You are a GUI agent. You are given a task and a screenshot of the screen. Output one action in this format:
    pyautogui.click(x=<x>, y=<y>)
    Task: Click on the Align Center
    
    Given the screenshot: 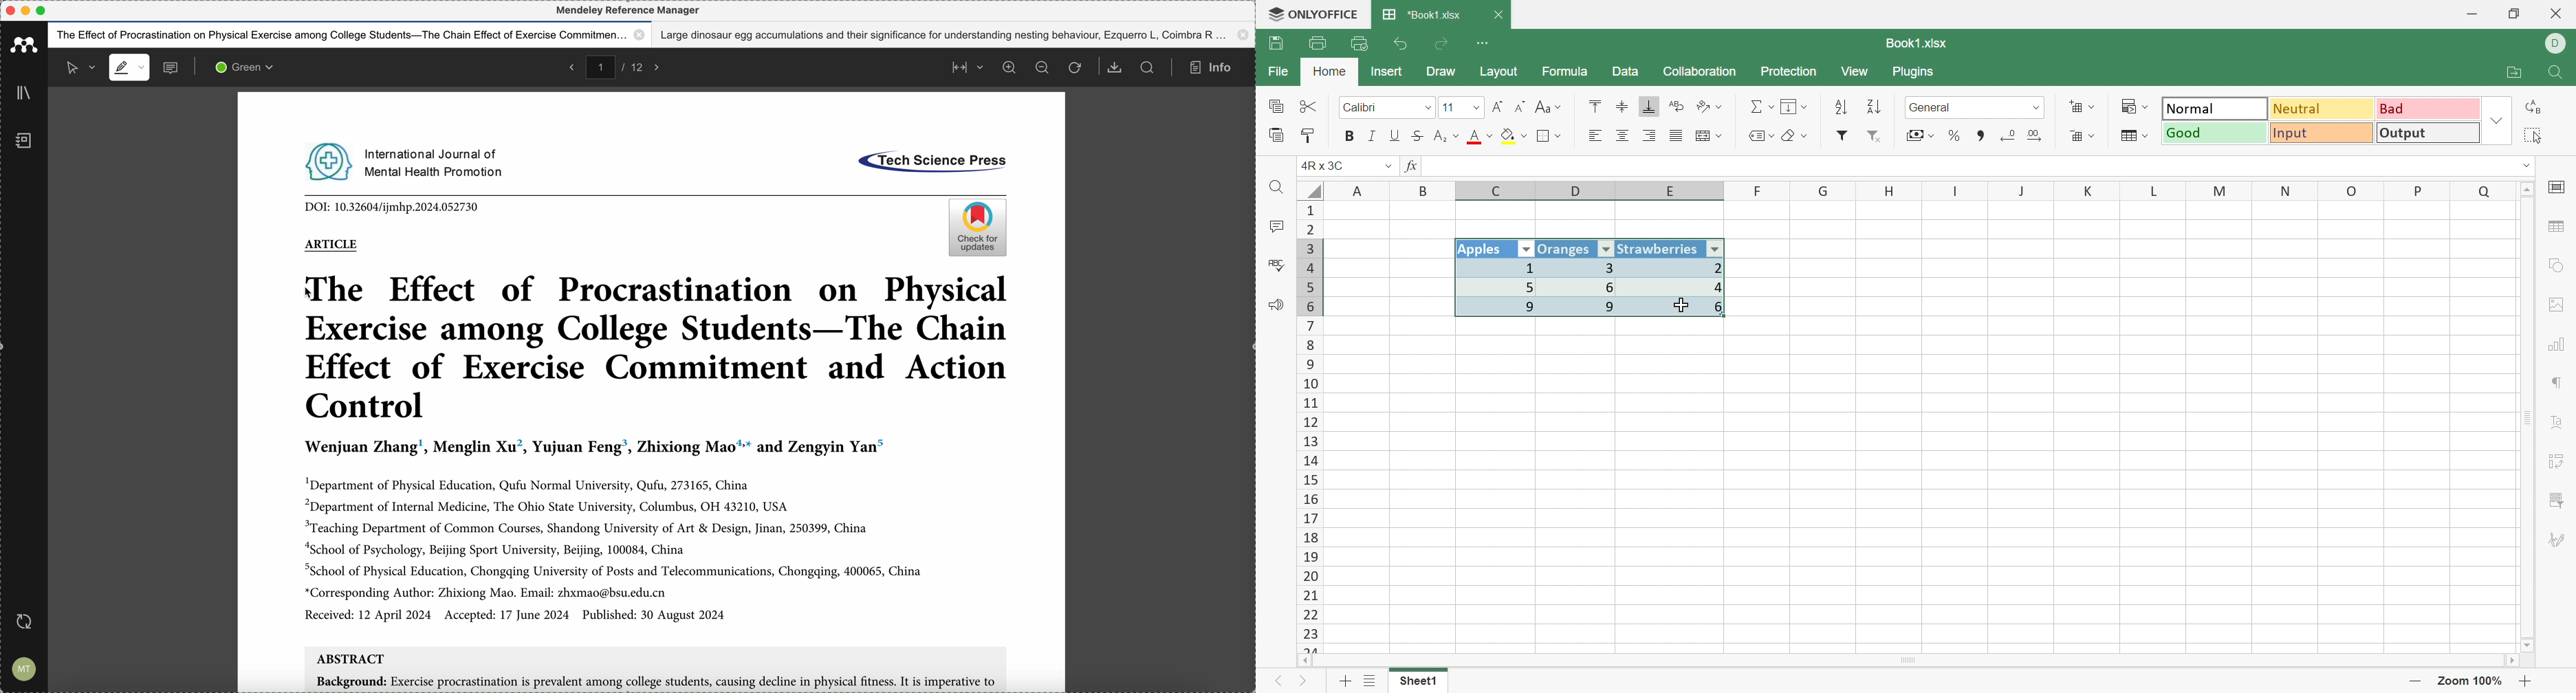 What is the action you would take?
    pyautogui.click(x=1622, y=136)
    